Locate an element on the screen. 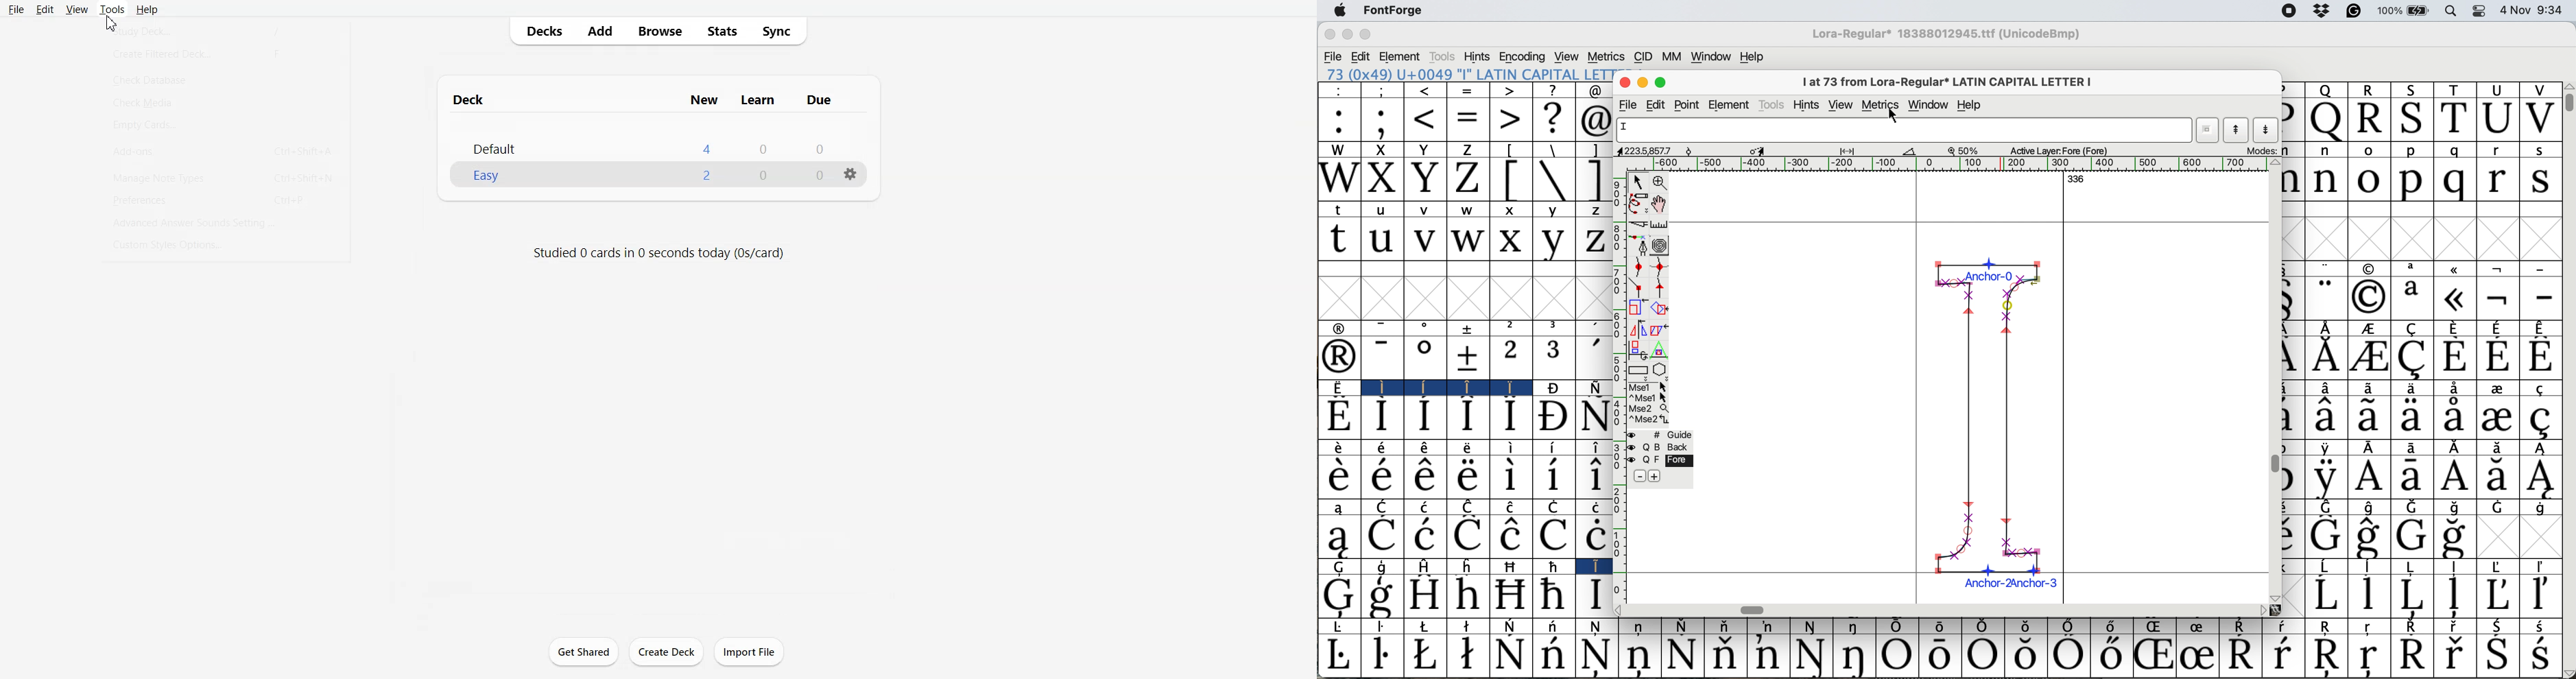  show previous letter is located at coordinates (2238, 130).